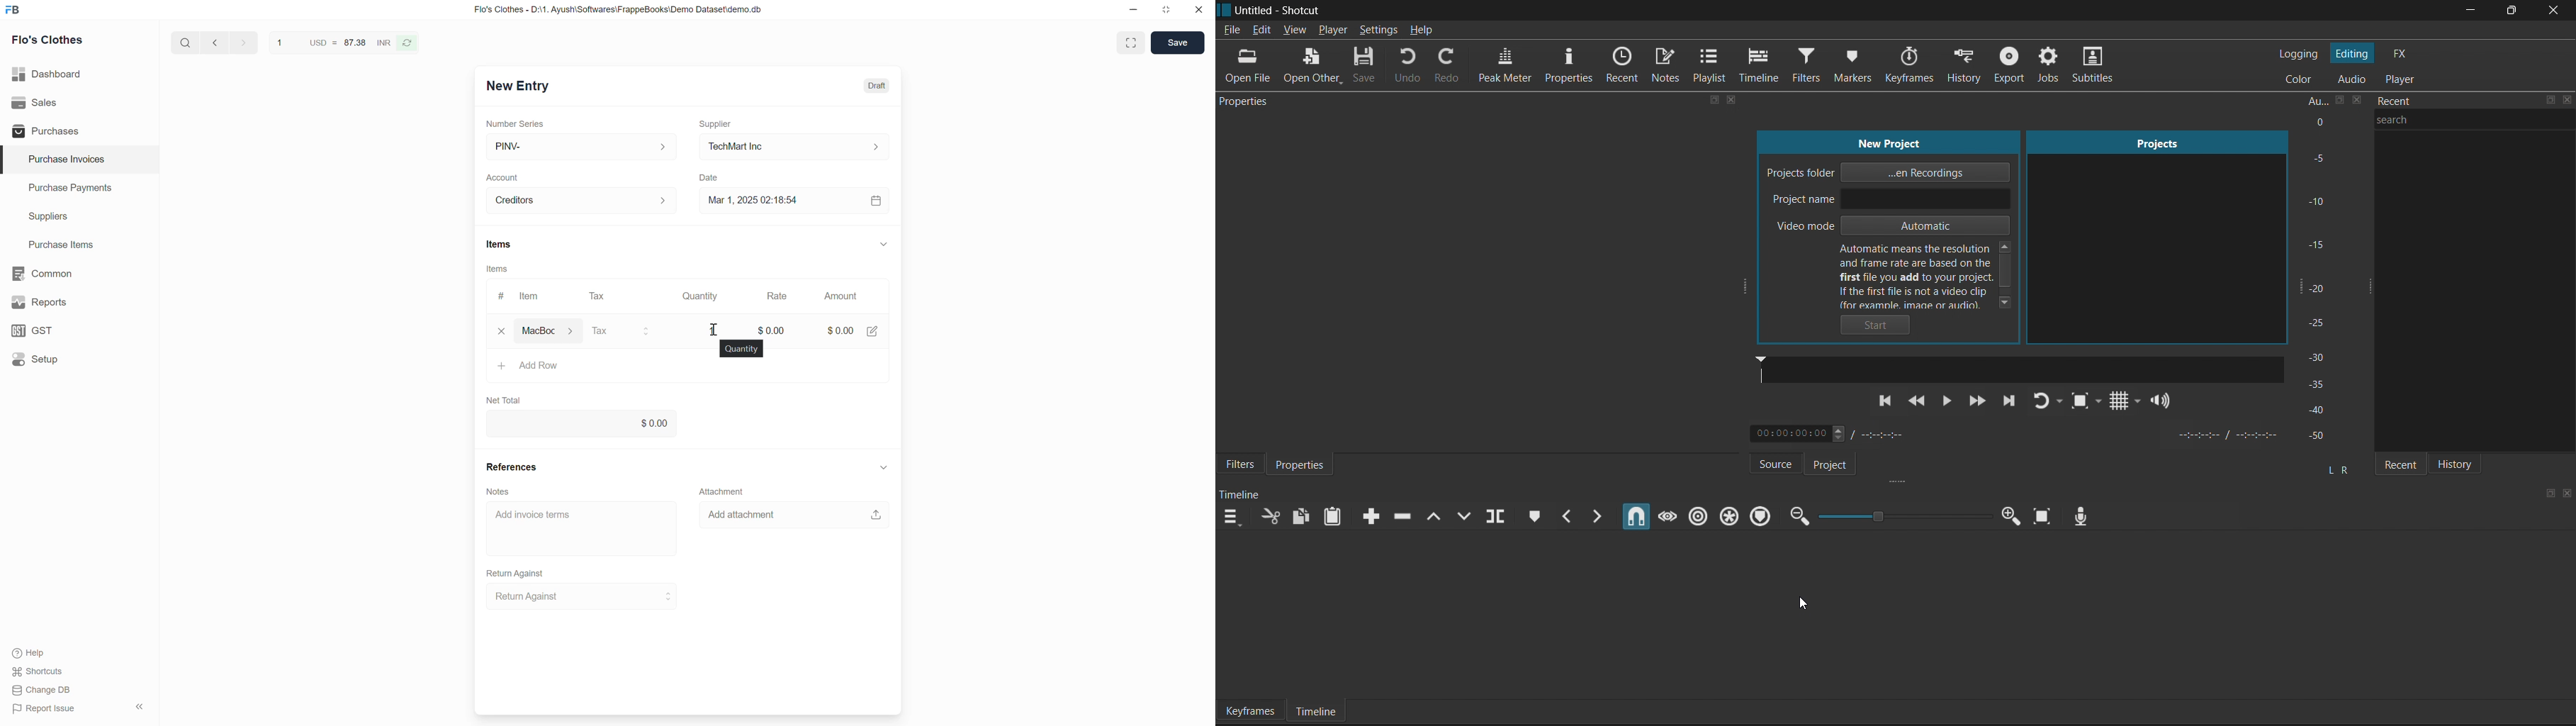 This screenshot has width=2576, height=728. I want to click on properties, so click(1248, 102).